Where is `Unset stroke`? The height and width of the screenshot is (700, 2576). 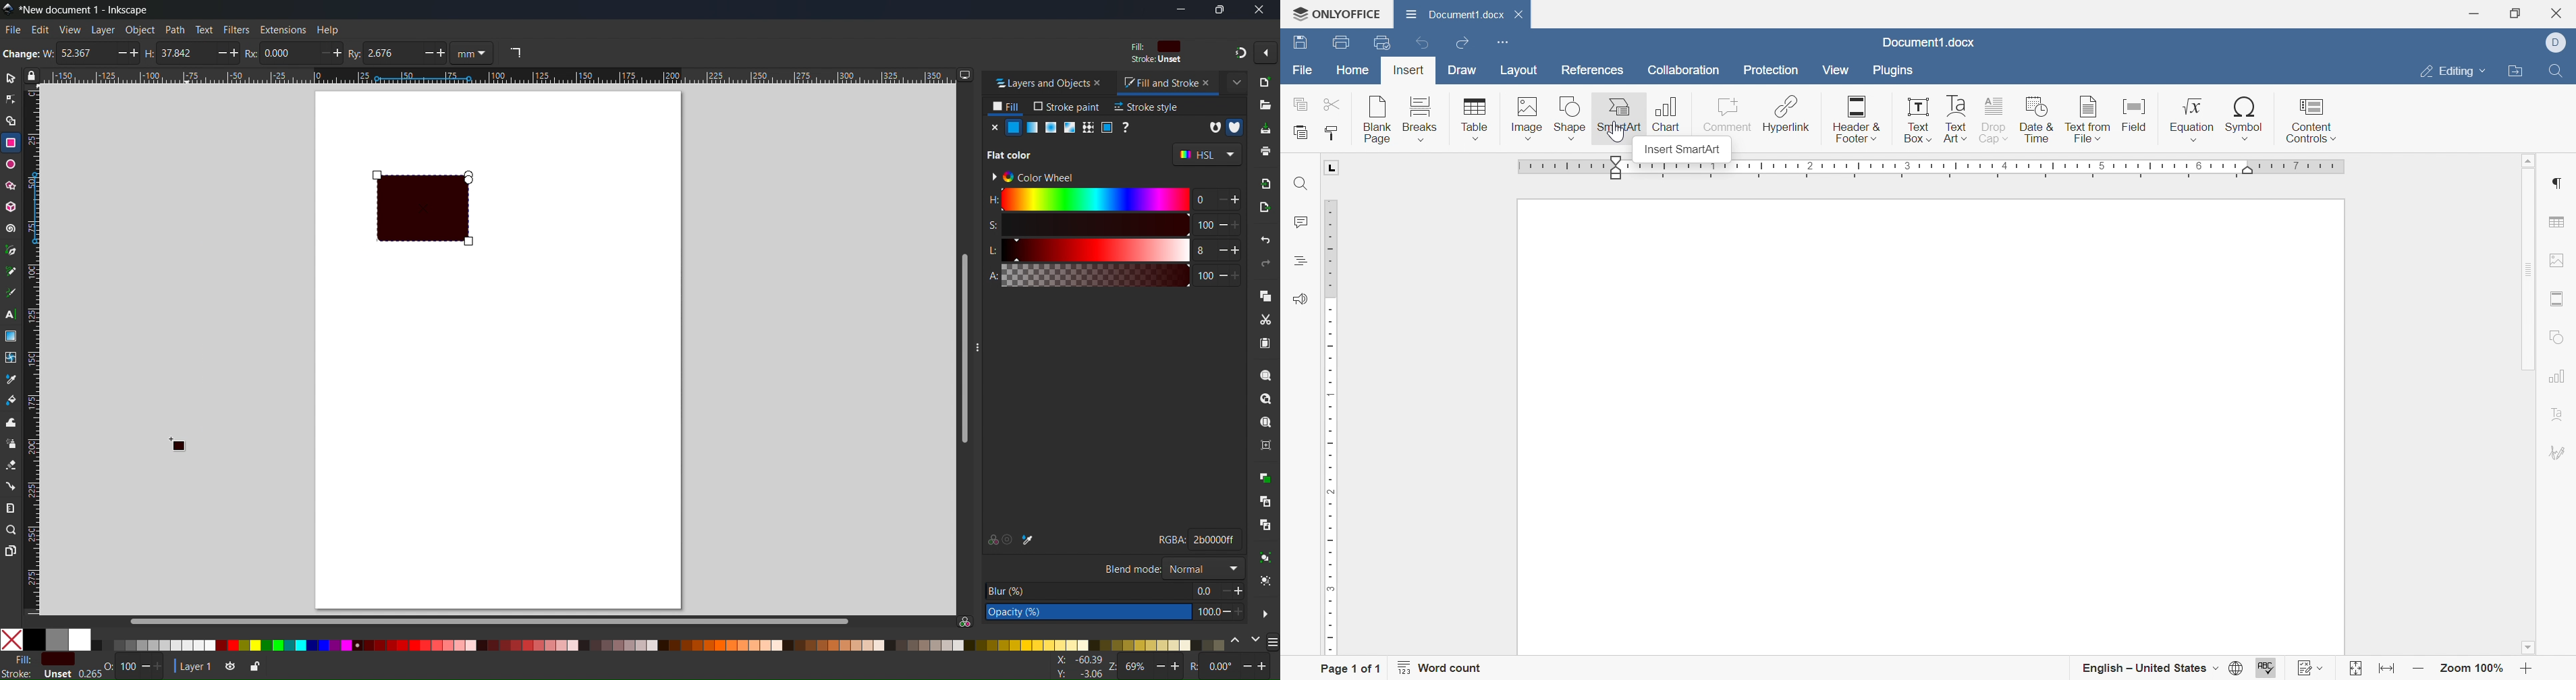 Unset stroke is located at coordinates (57, 674).